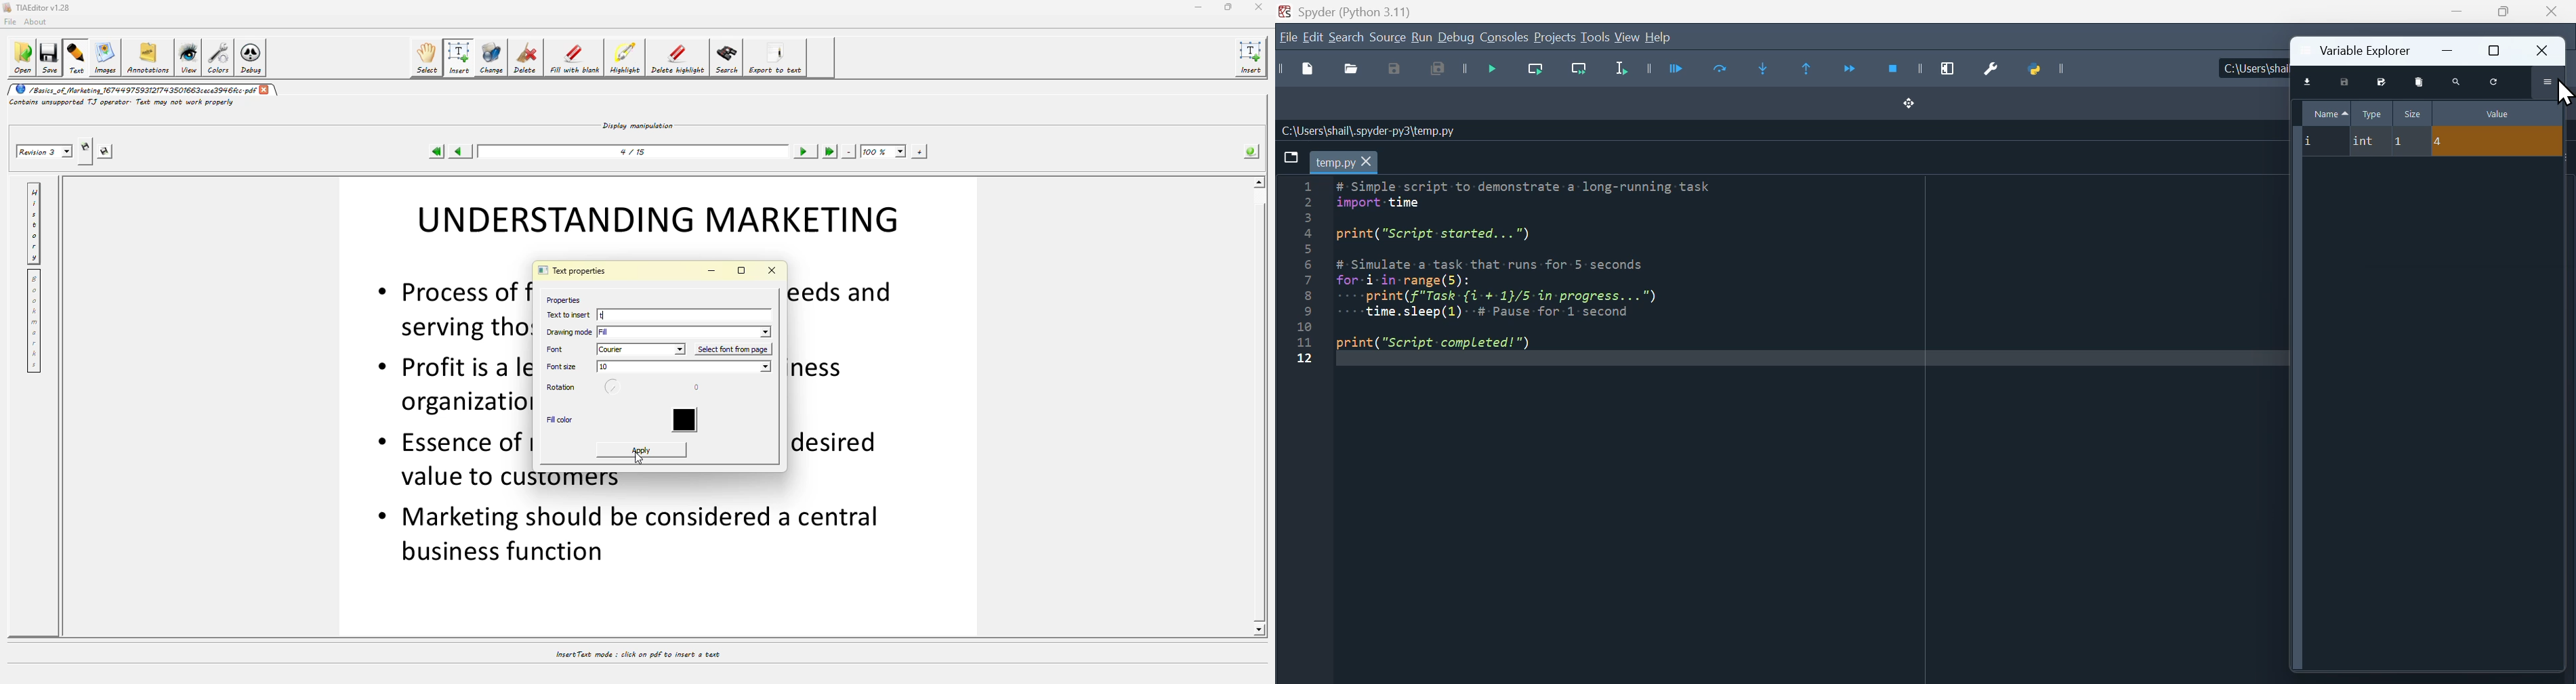 This screenshot has height=700, width=2576. I want to click on 1, so click(2410, 142).